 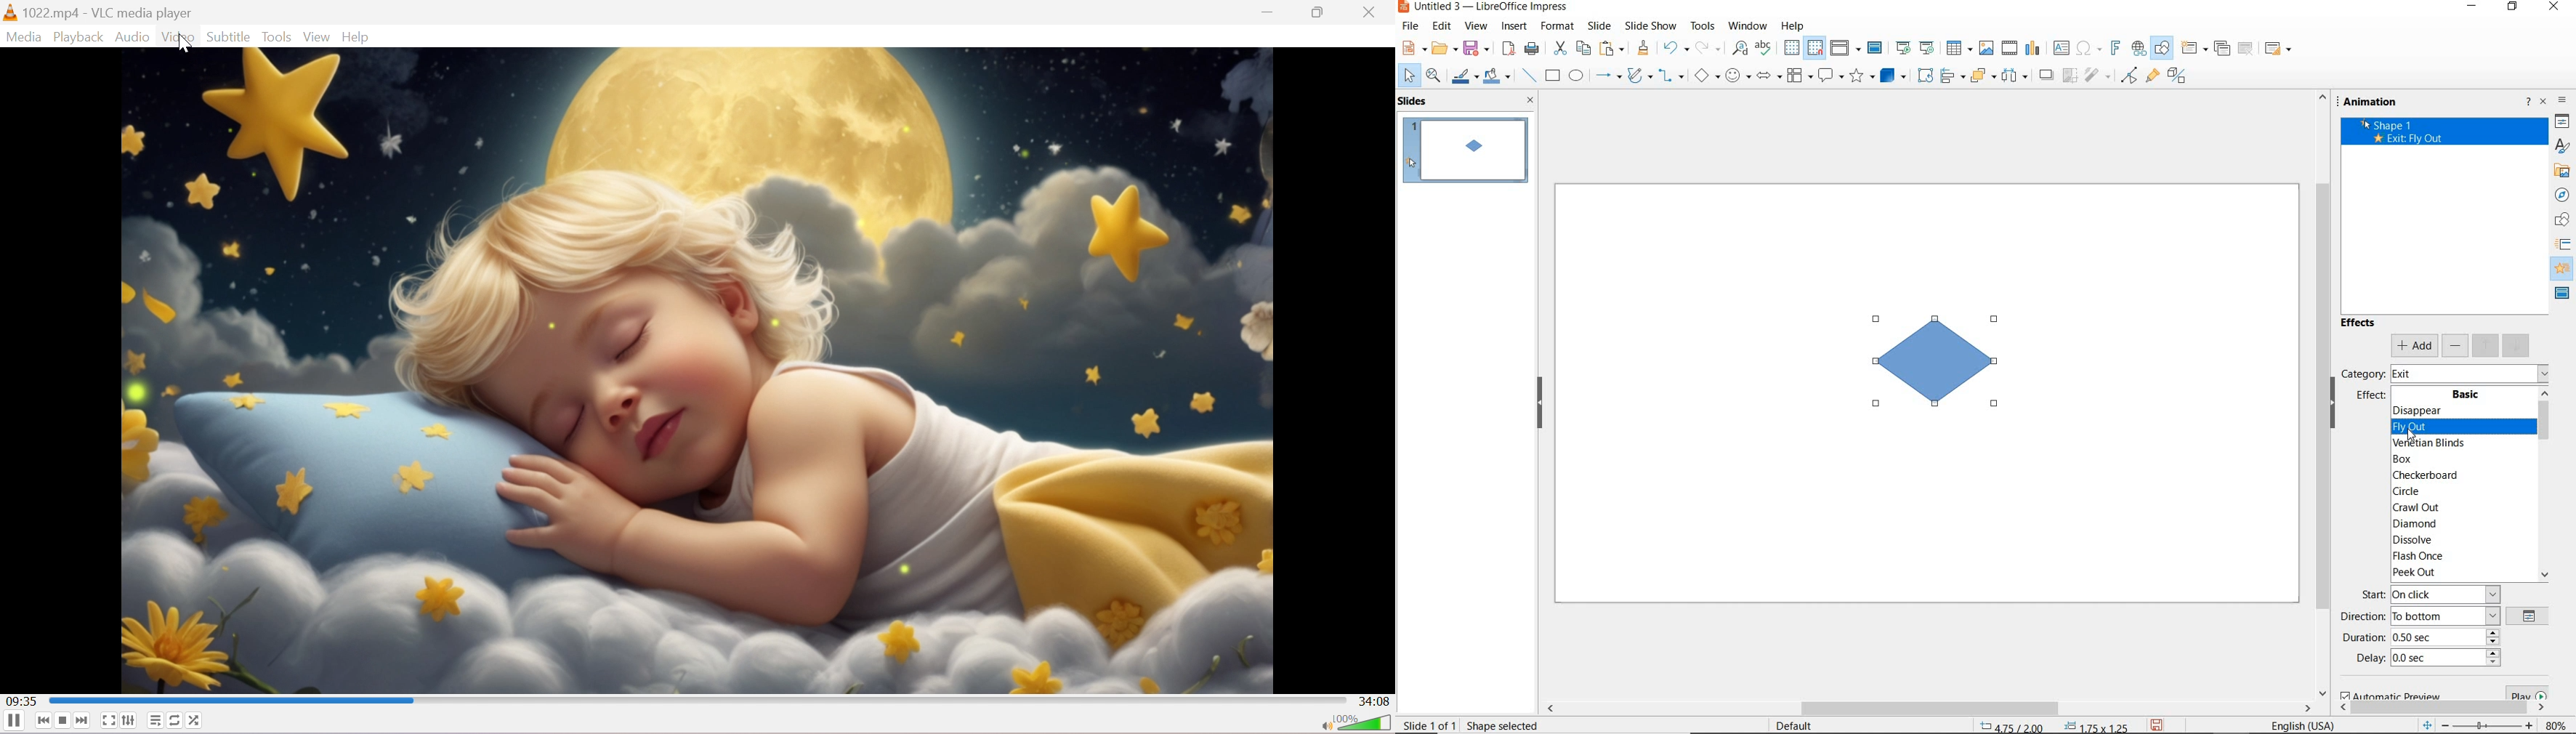 I want to click on scrollbar, so click(x=2545, y=484).